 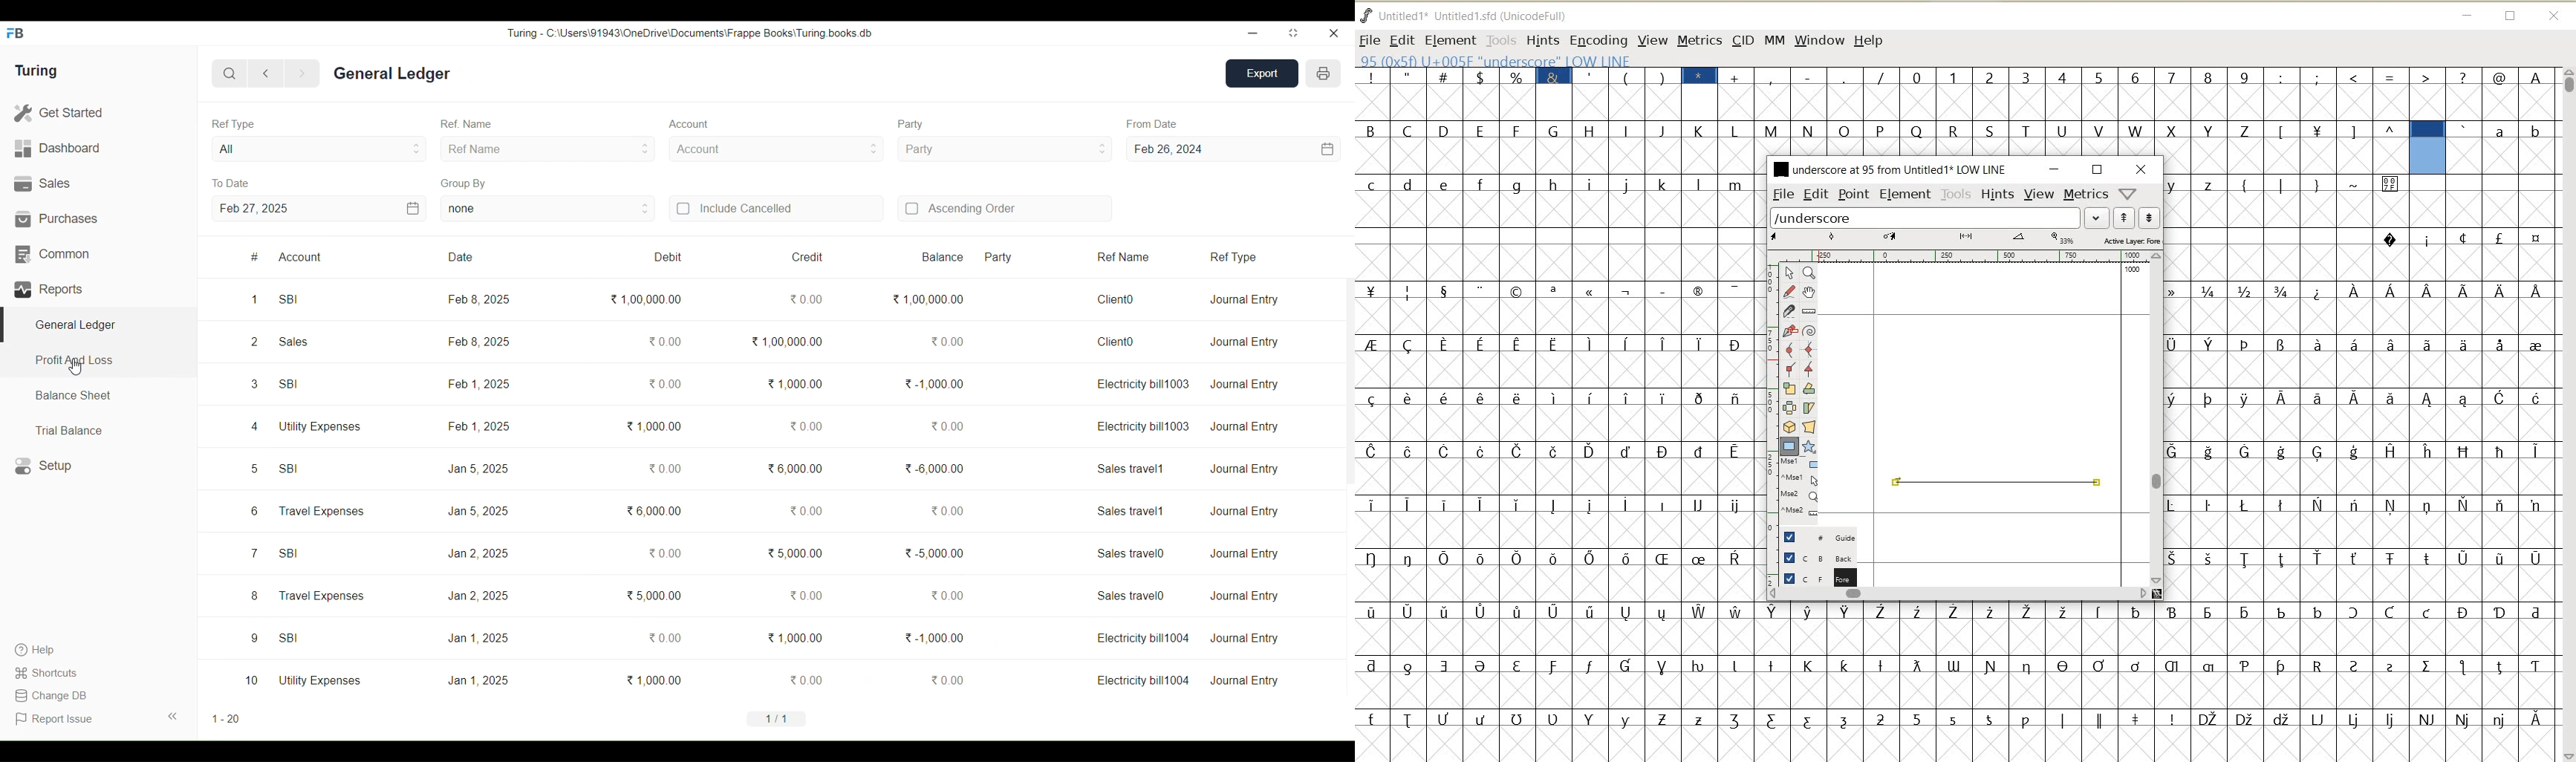 I want to click on GLYPHY CHARACTERS, so click(x=1556, y=405).